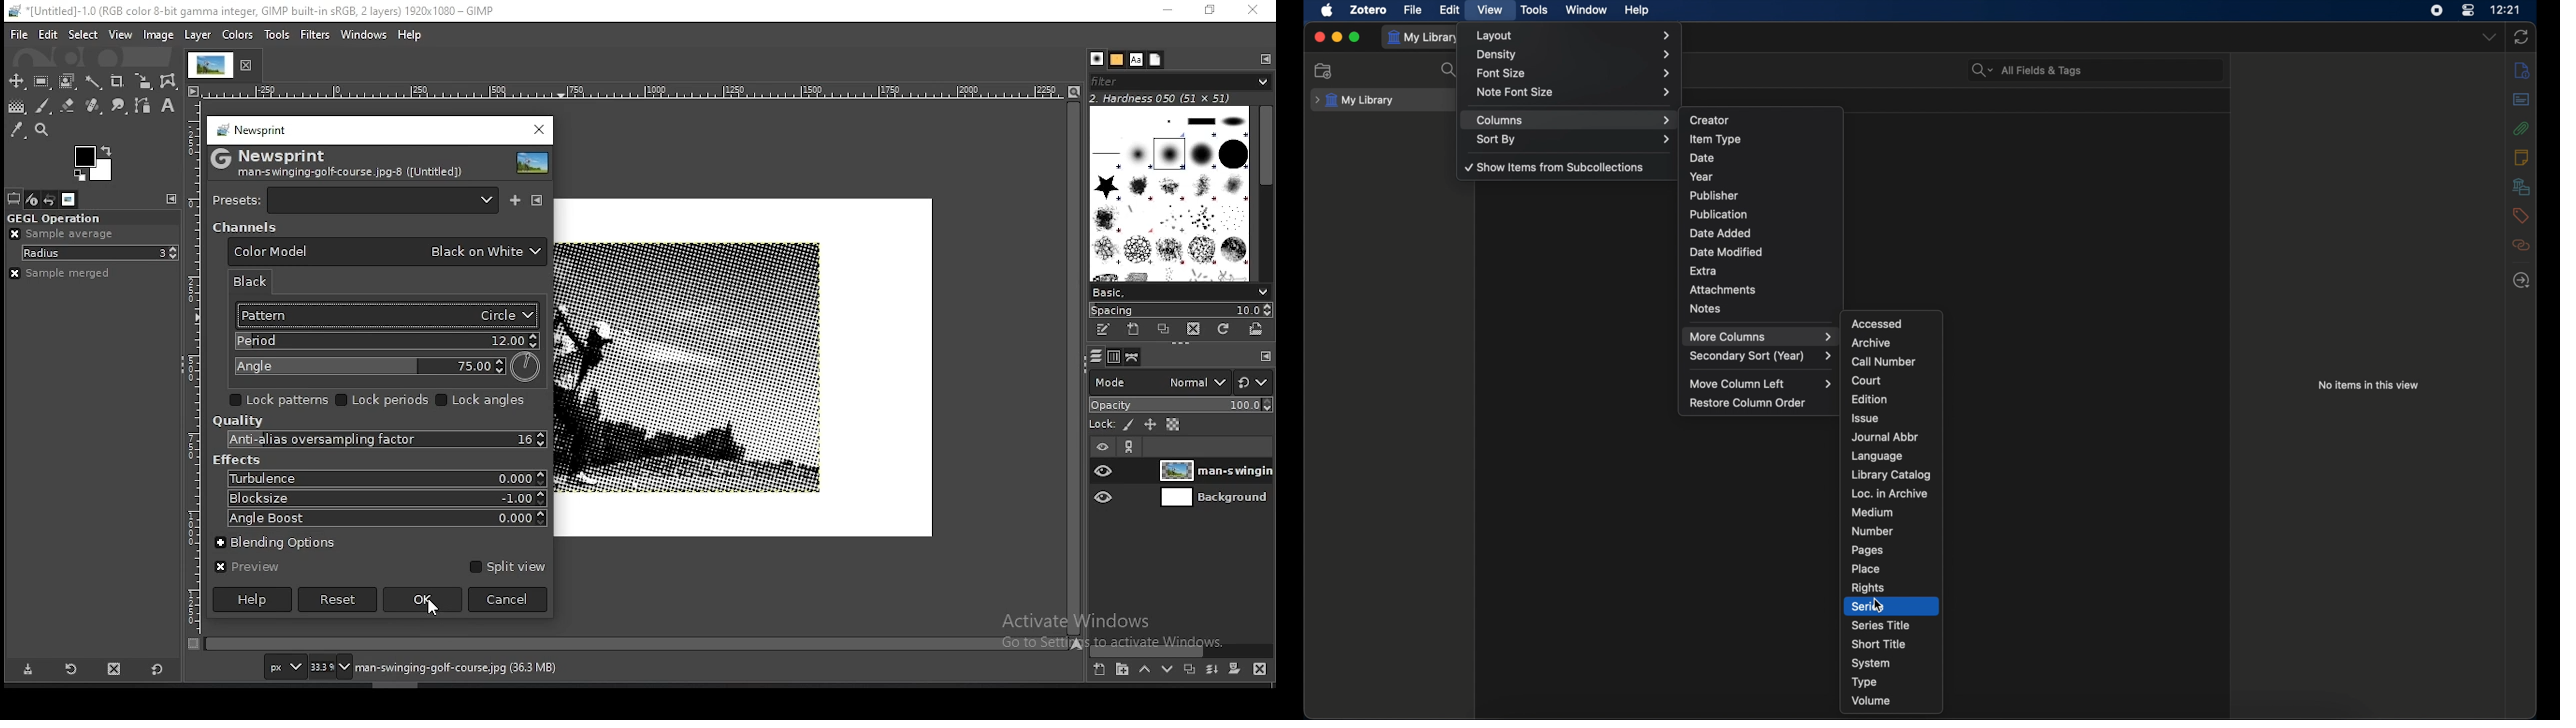 The width and height of the screenshot is (2576, 728). What do you see at coordinates (1881, 625) in the screenshot?
I see `series title` at bounding box center [1881, 625].